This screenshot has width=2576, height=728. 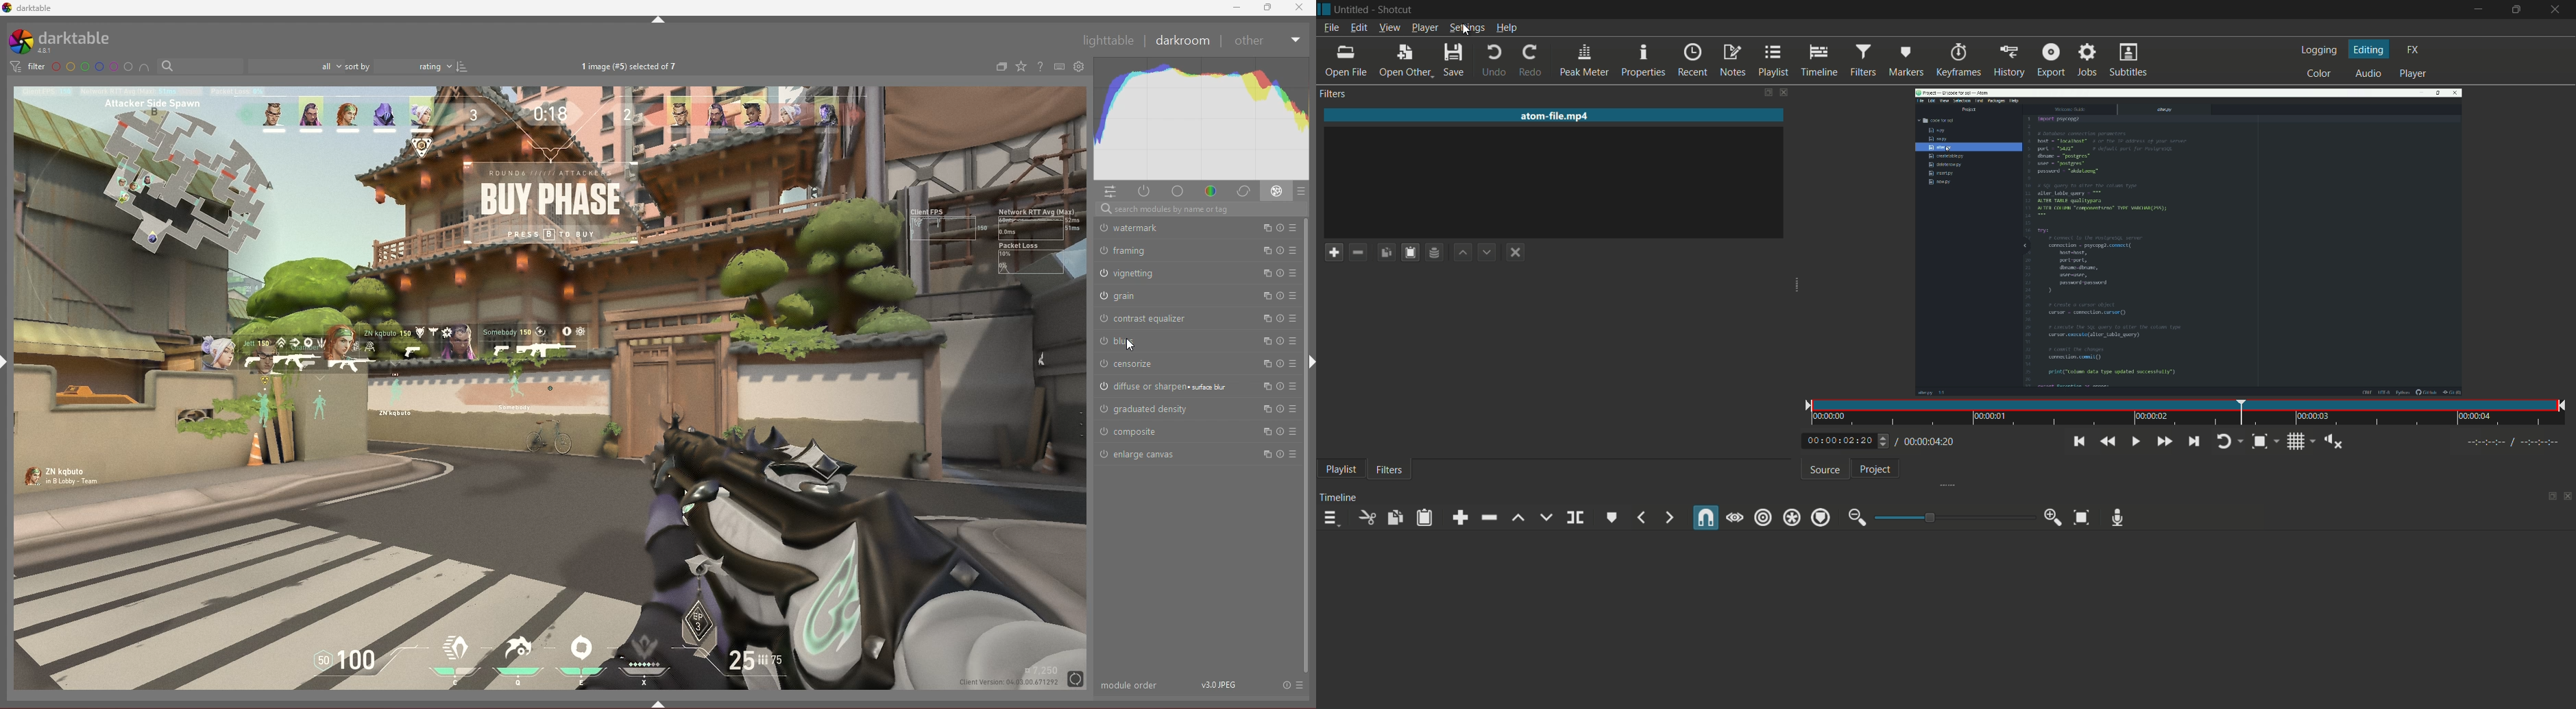 I want to click on graduated density, so click(x=1150, y=409).